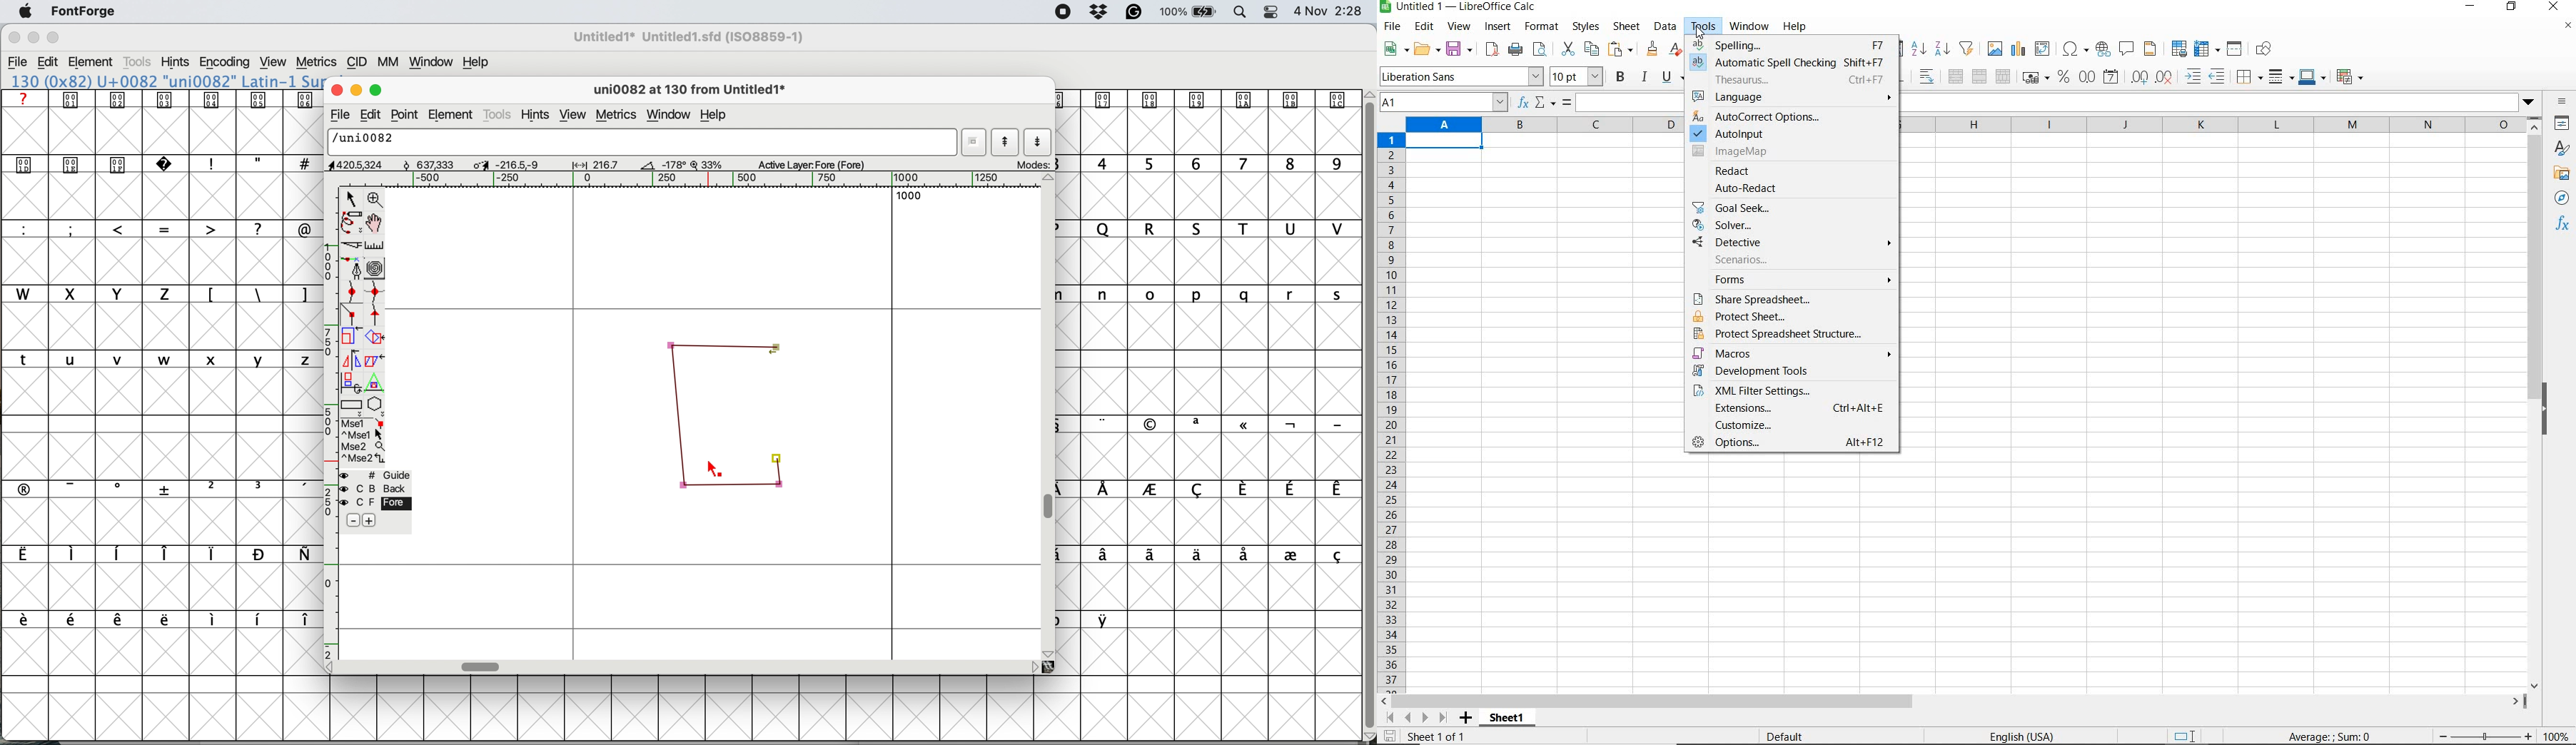  What do you see at coordinates (2264, 49) in the screenshot?
I see `show draw functions` at bounding box center [2264, 49].